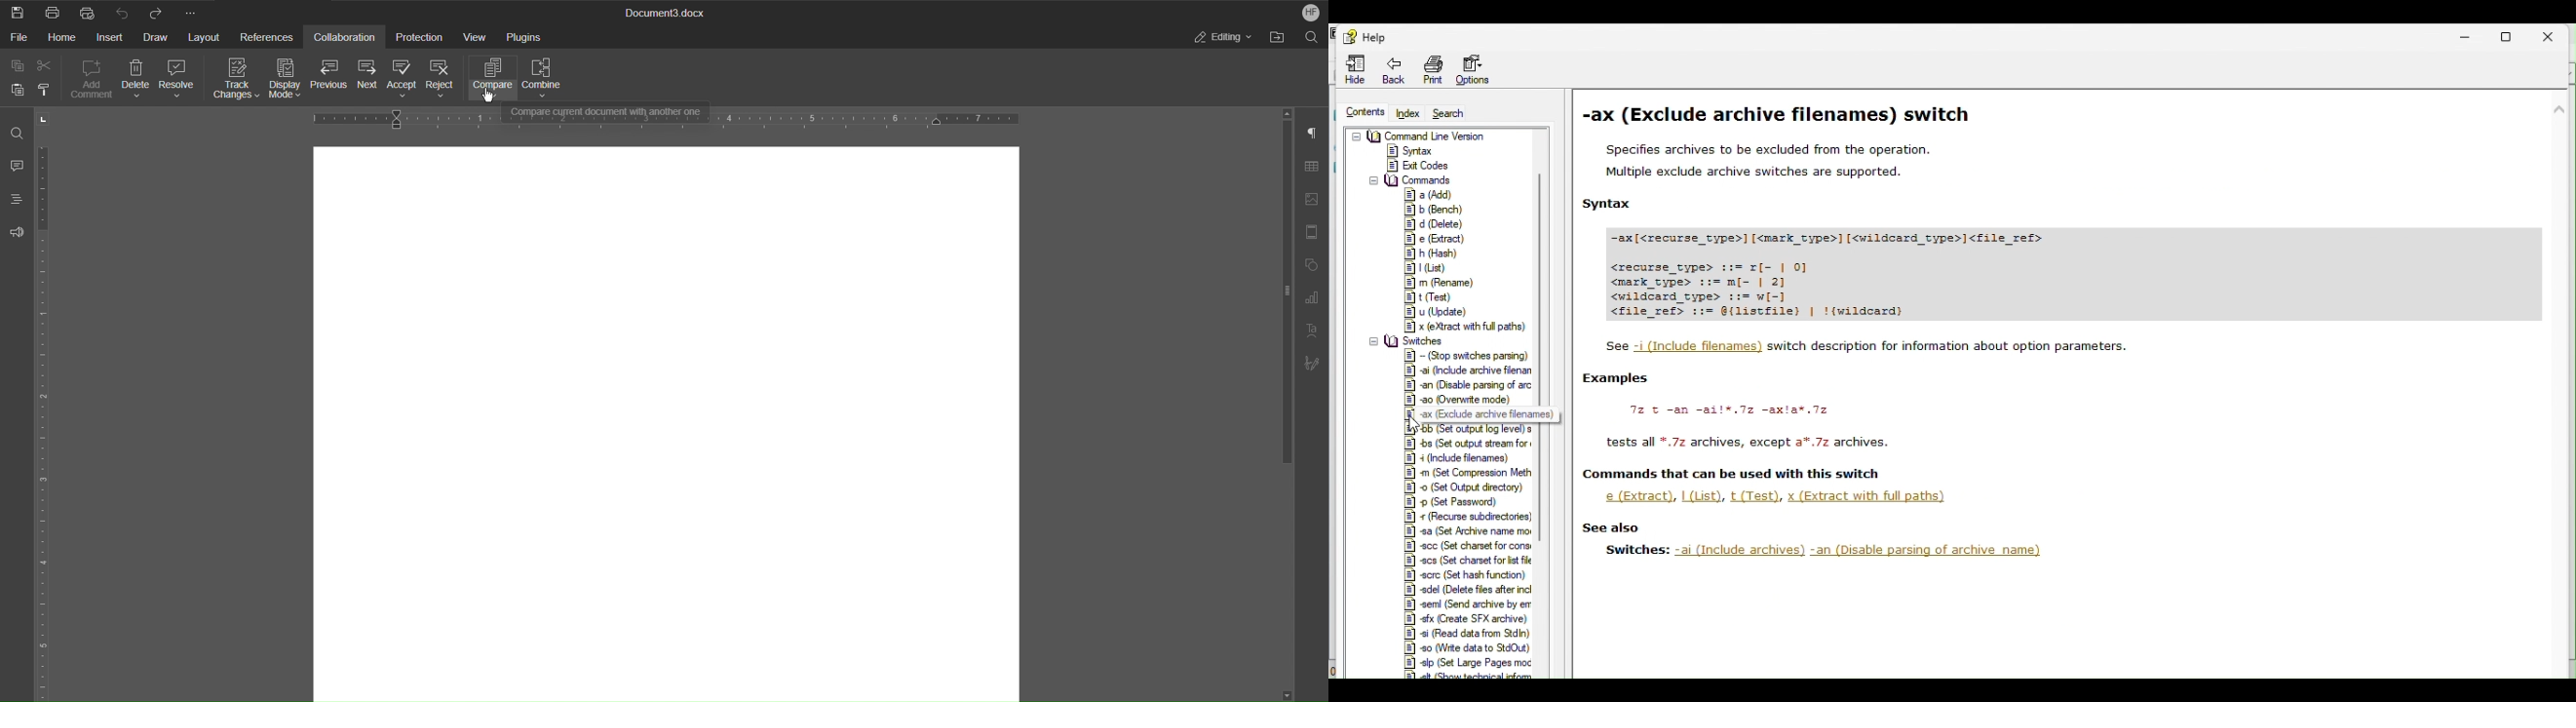 Image resolution: width=2576 pixels, height=728 pixels. I want to click on Comment, so click(17, 163).